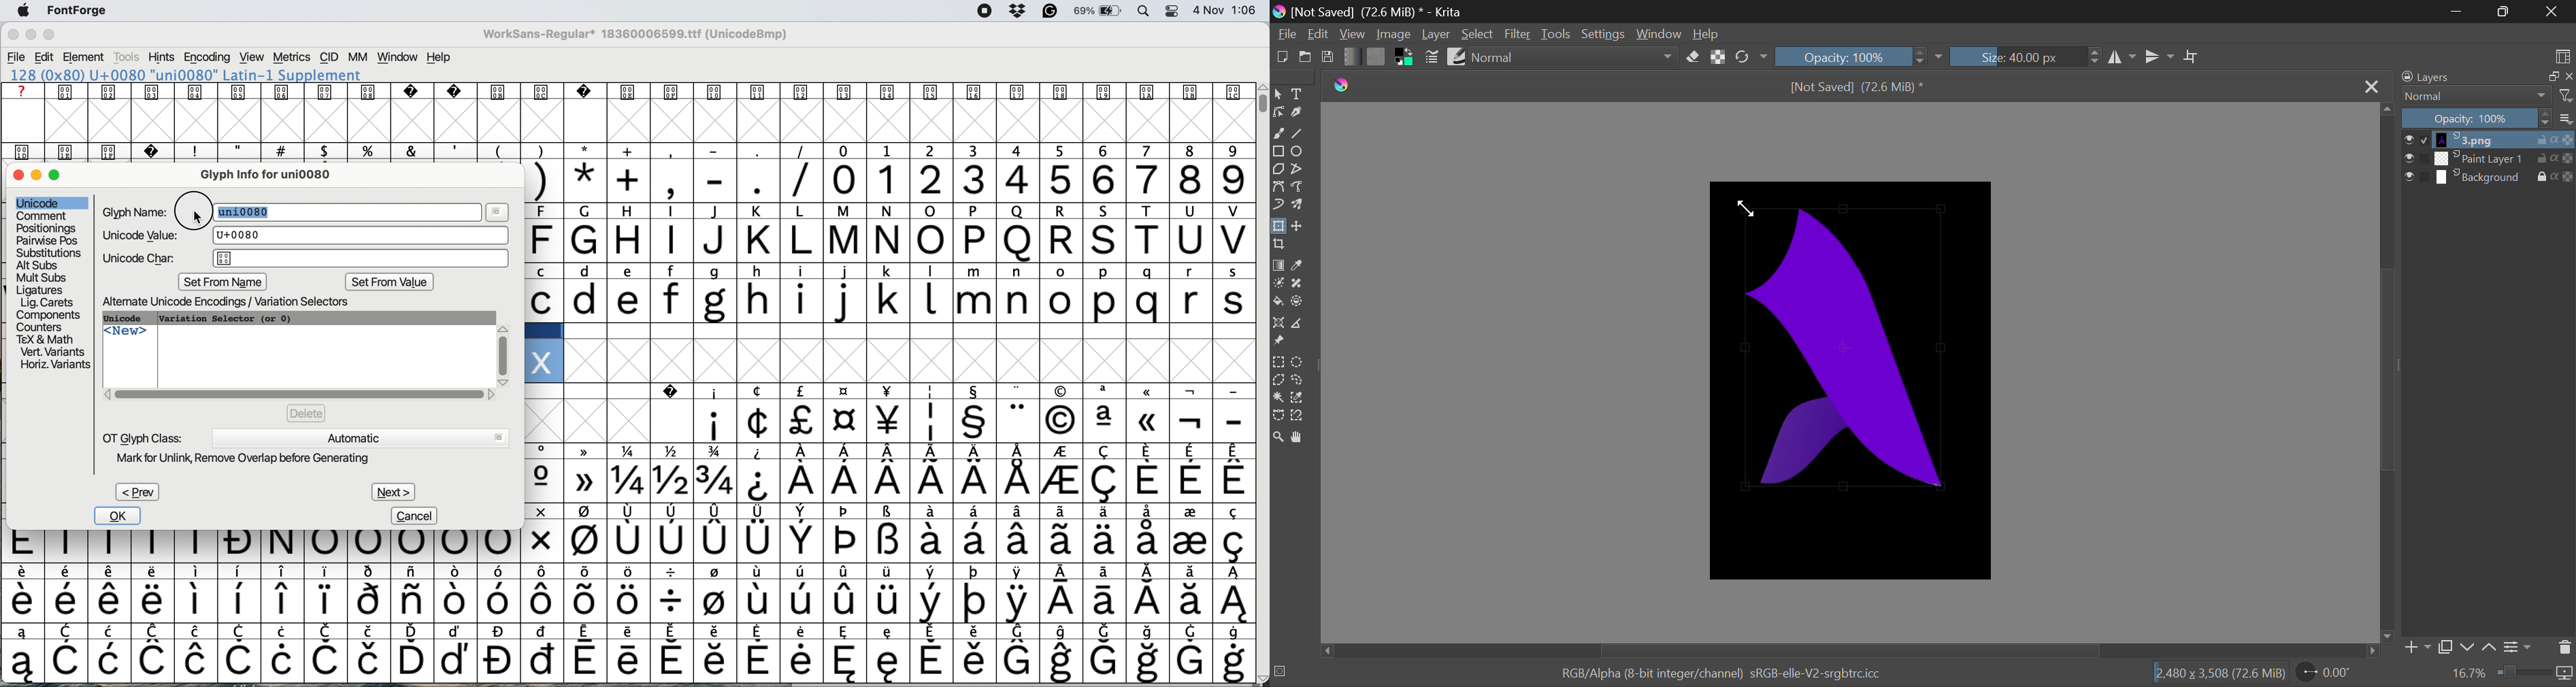 The width and height of the screenshot is (2576, 700). I want to click on ok, so click(119, 516).